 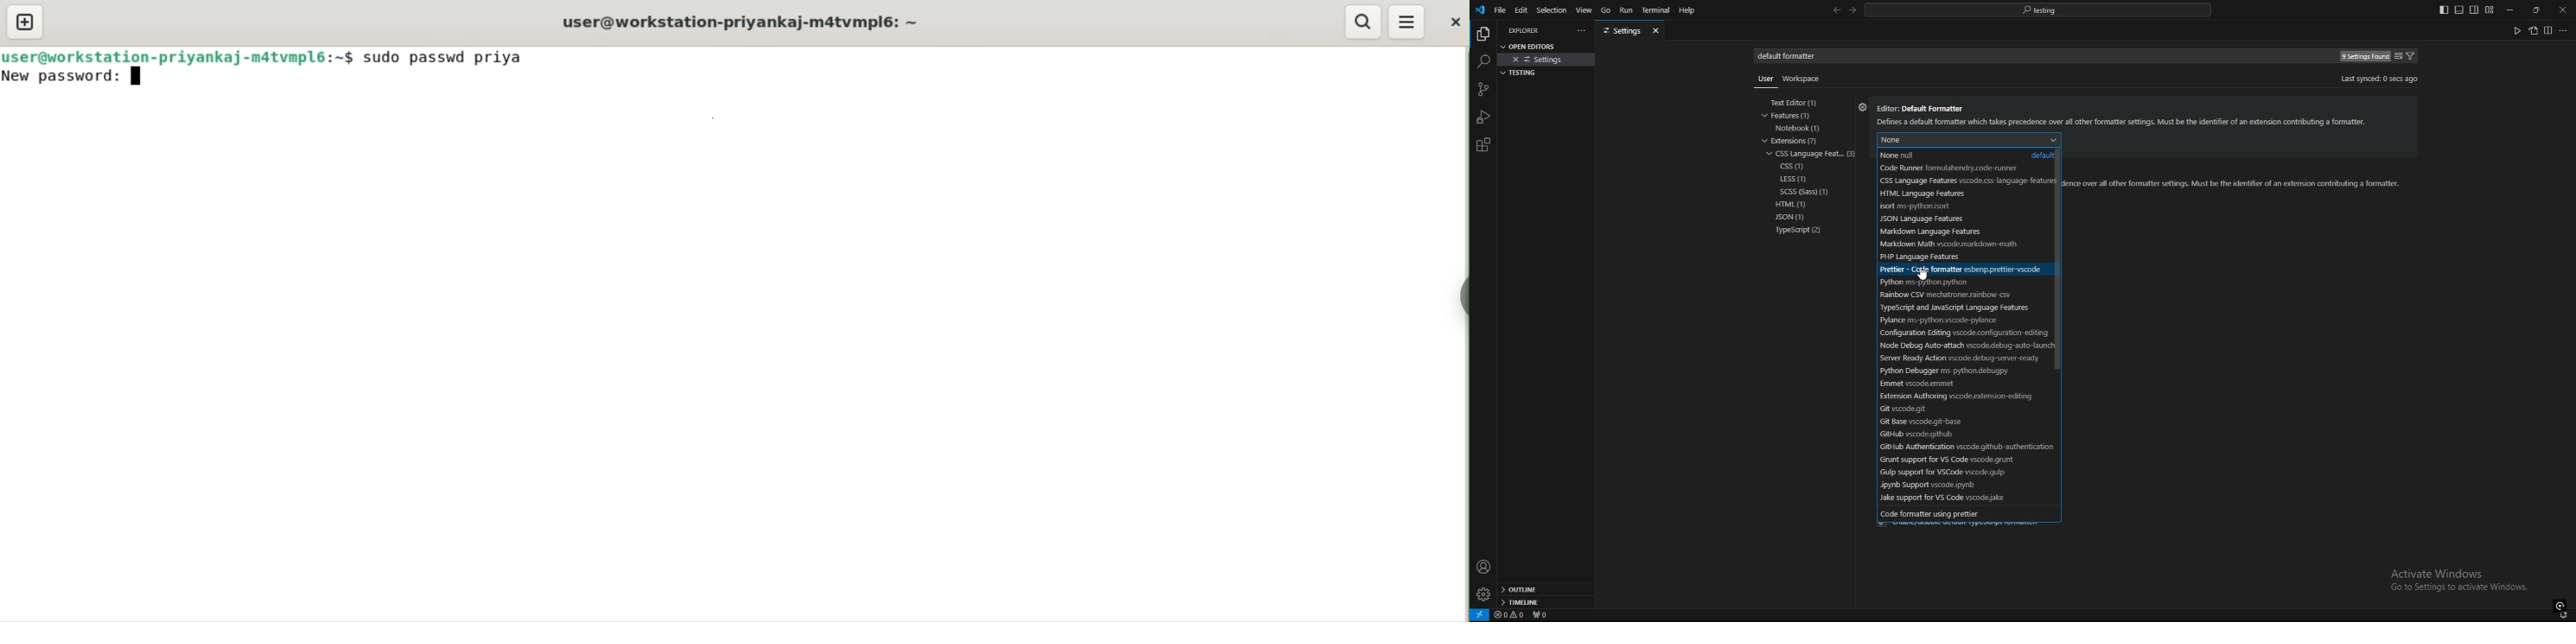 What do you see at coordinates (2548, 30) in the screenshot?
I see `split editor right` at bounding box center [2548, 30].